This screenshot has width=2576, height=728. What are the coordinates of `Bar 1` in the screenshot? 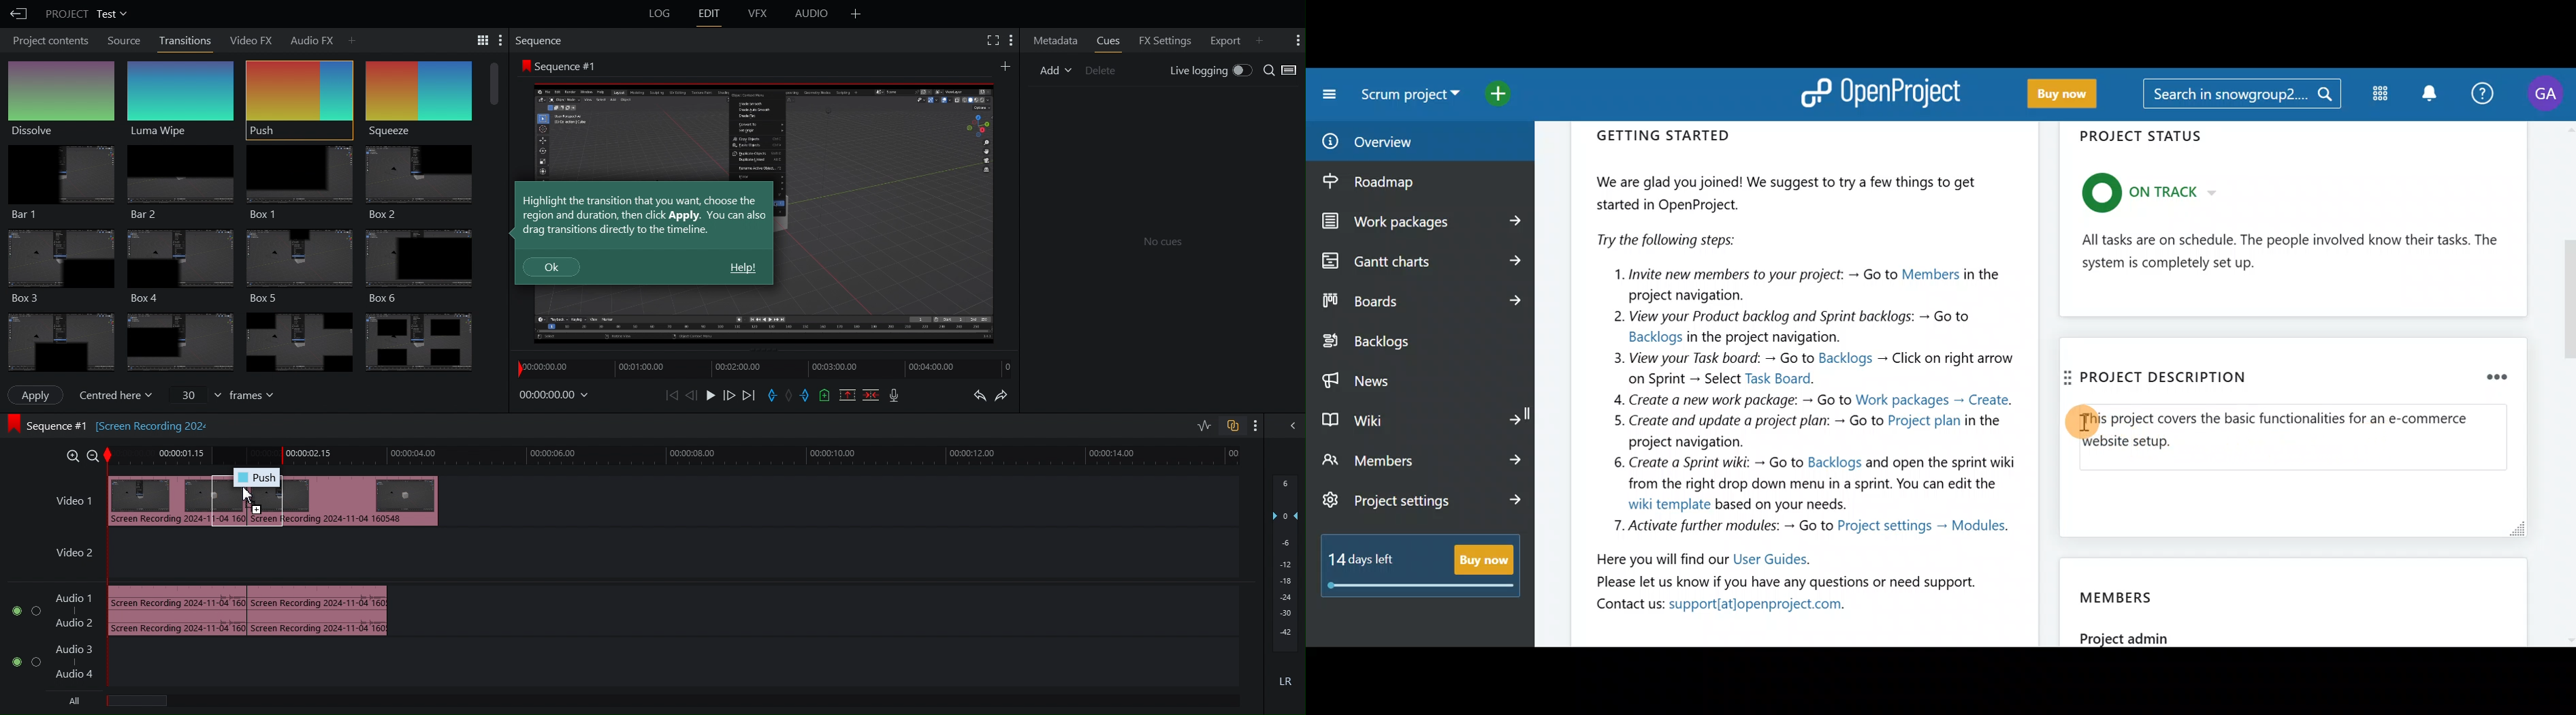 It's located at (58, 185).